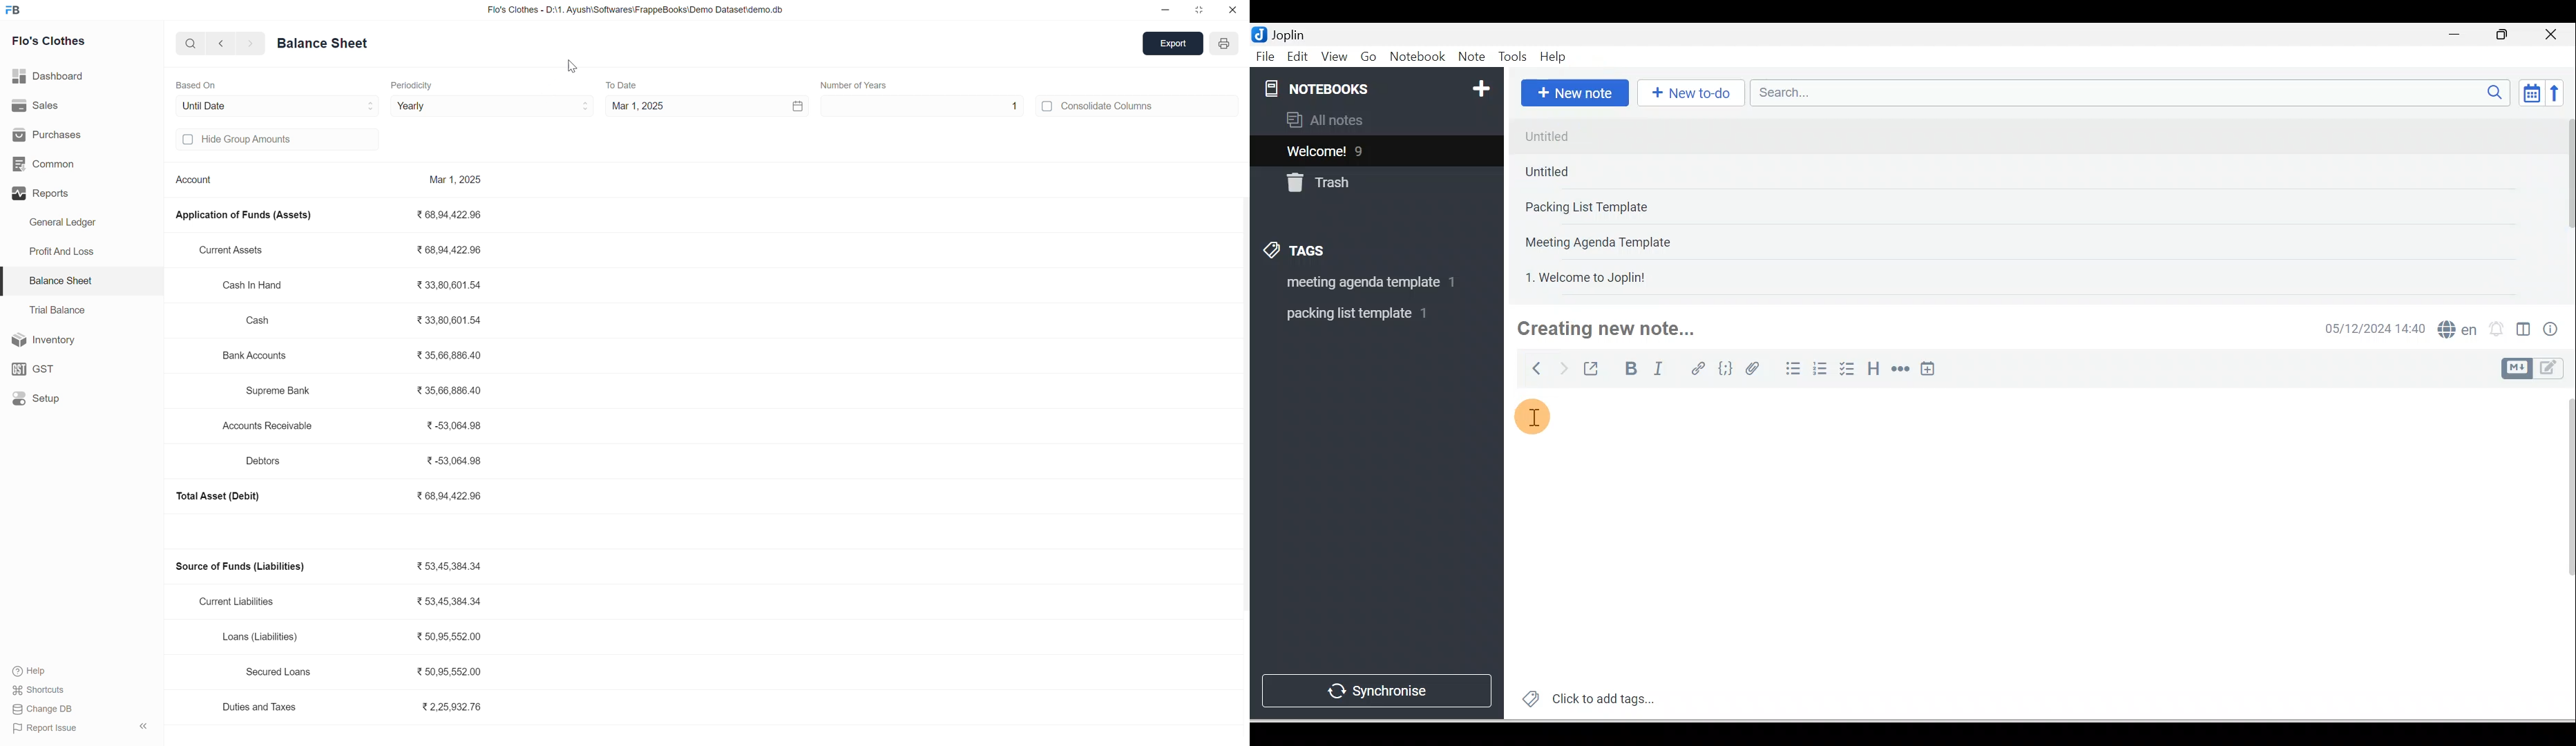 The height and width of the screenshot is (756, 2576). Describe the element at coordinates (1540, 416) in the screenshot. I see `Cursor` at that location.